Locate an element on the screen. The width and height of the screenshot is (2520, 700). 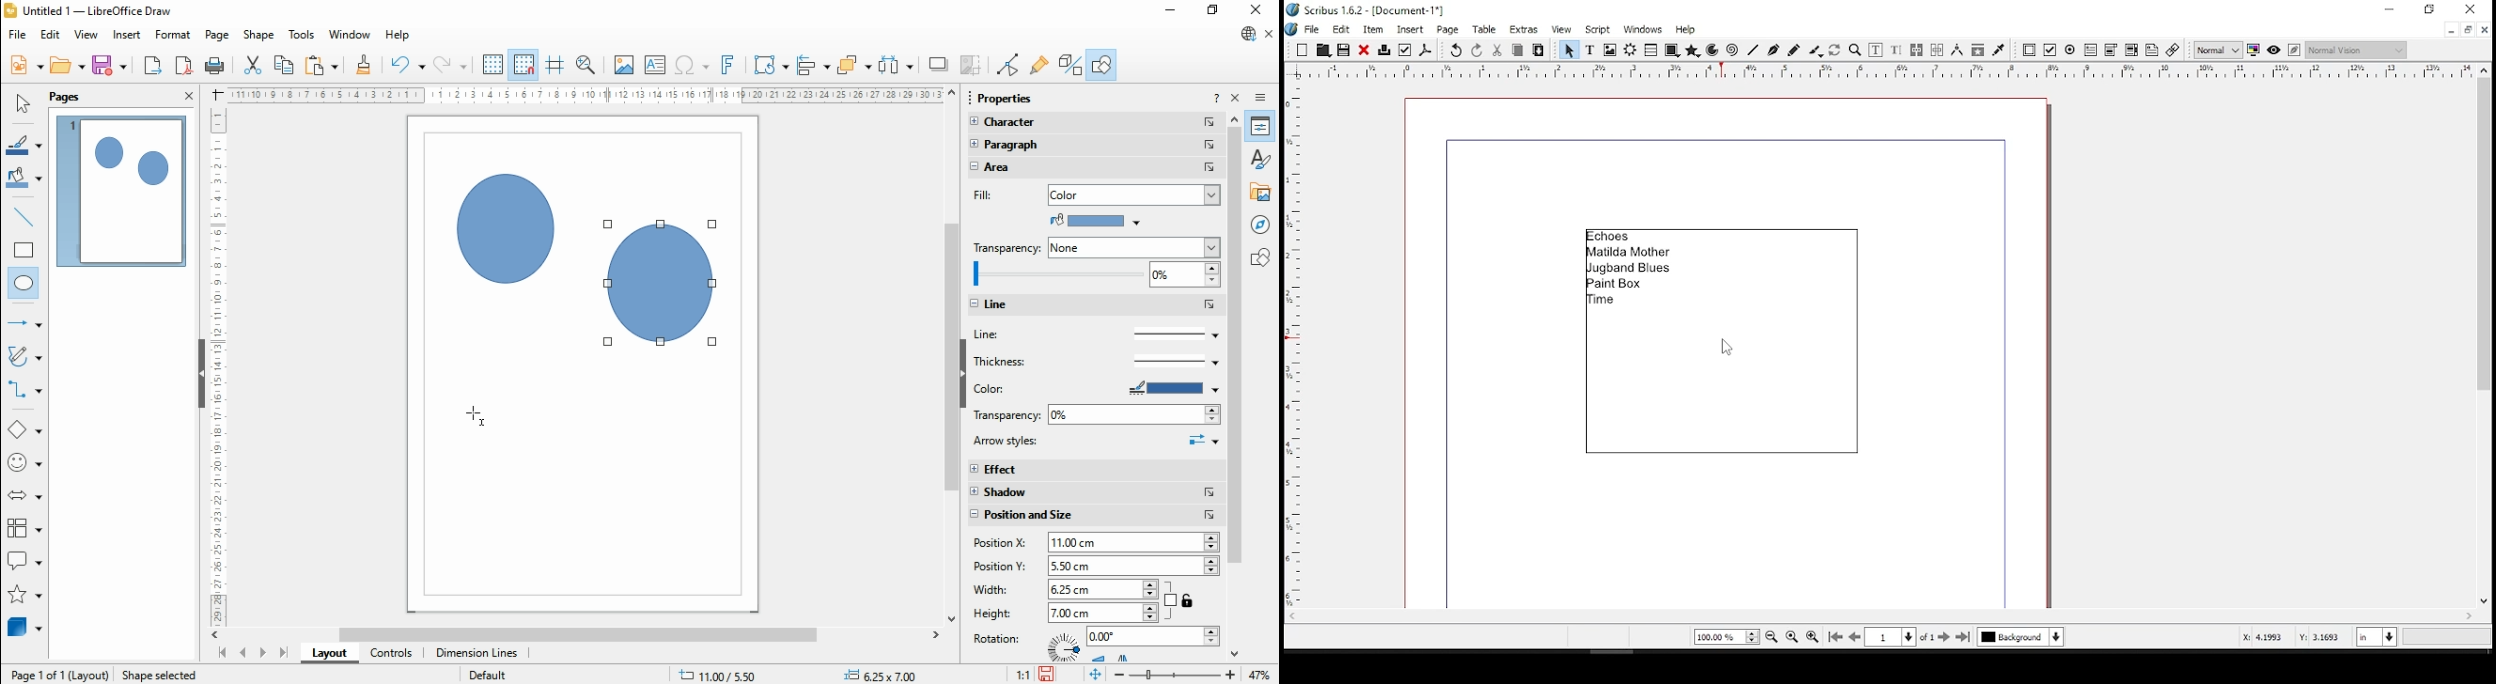
time is located at coordinates (1606, 300).